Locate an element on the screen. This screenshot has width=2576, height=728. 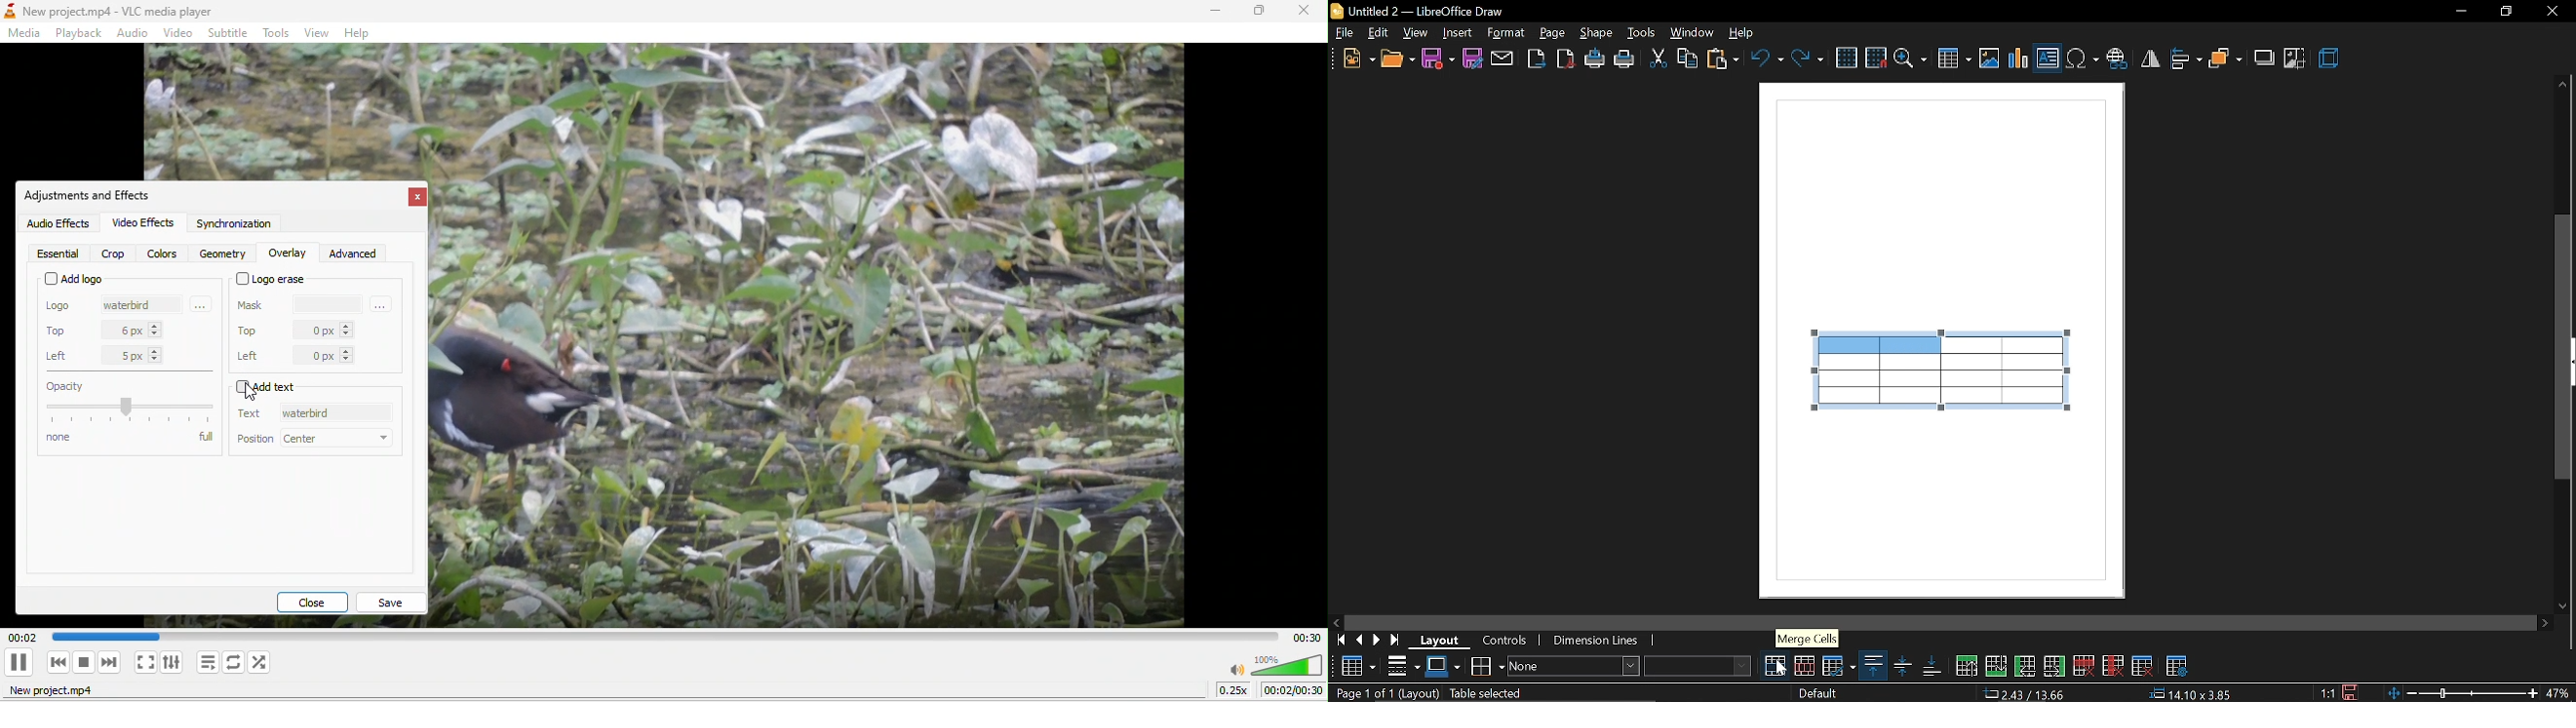
insert column after is located at coordinates (2056, 664).